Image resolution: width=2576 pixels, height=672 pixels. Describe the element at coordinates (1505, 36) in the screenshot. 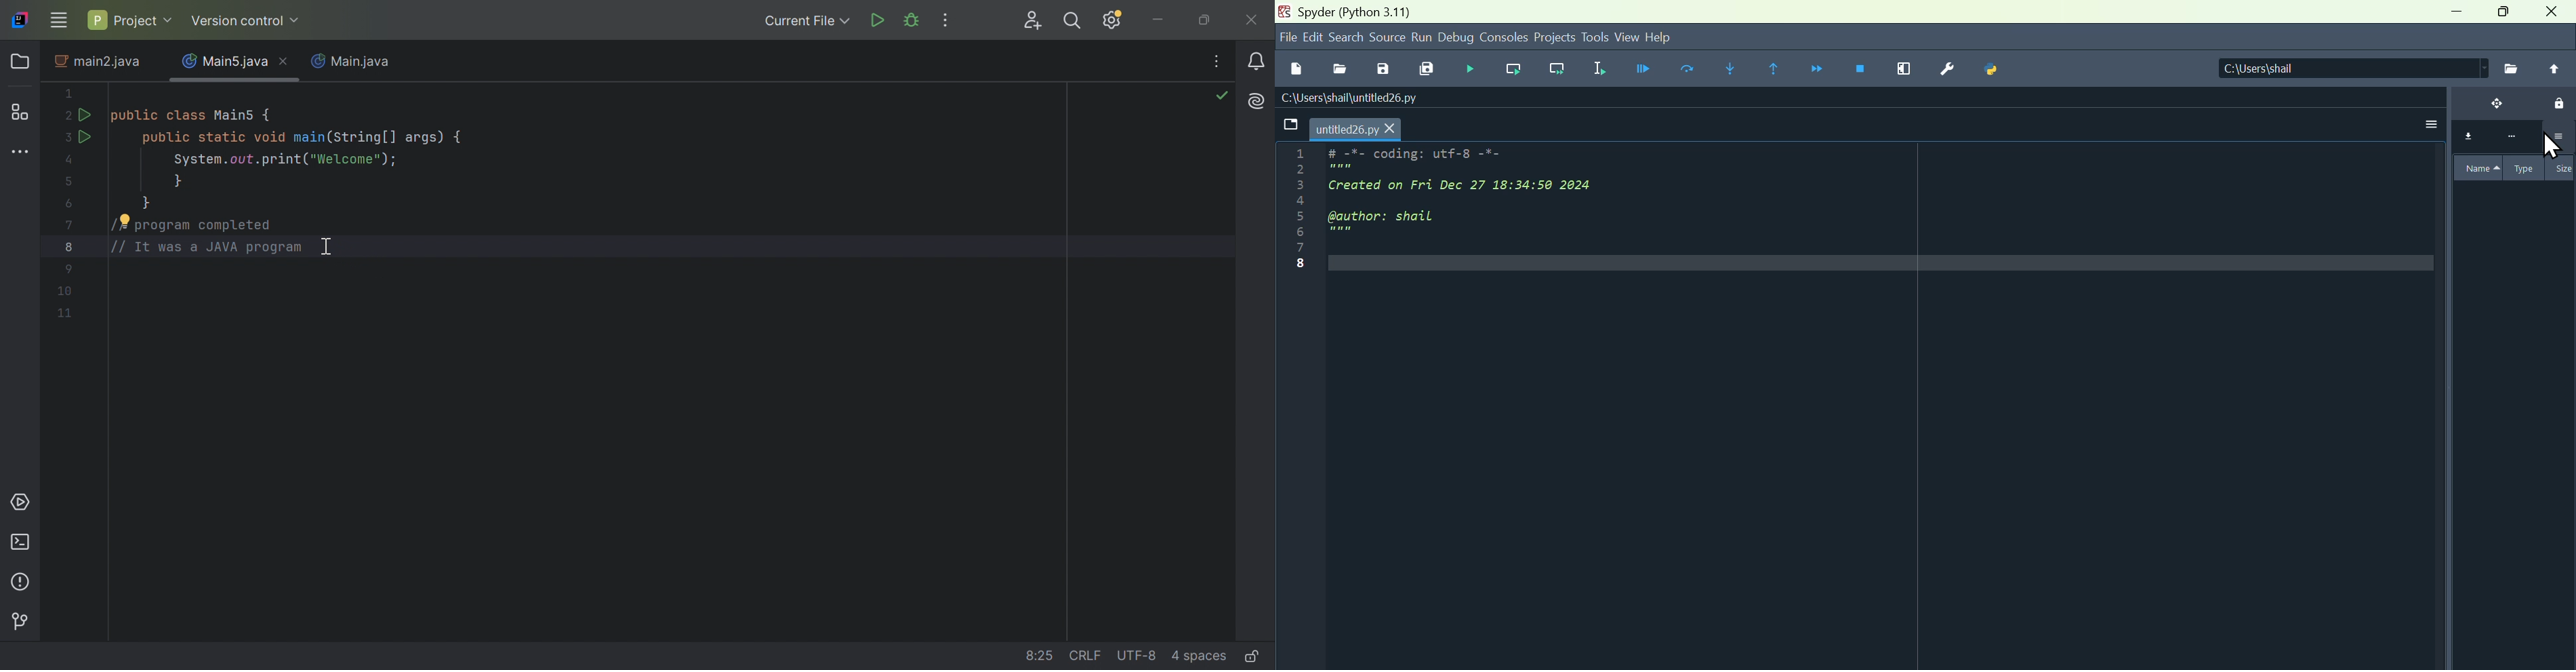

I see `Consoles` at that location.